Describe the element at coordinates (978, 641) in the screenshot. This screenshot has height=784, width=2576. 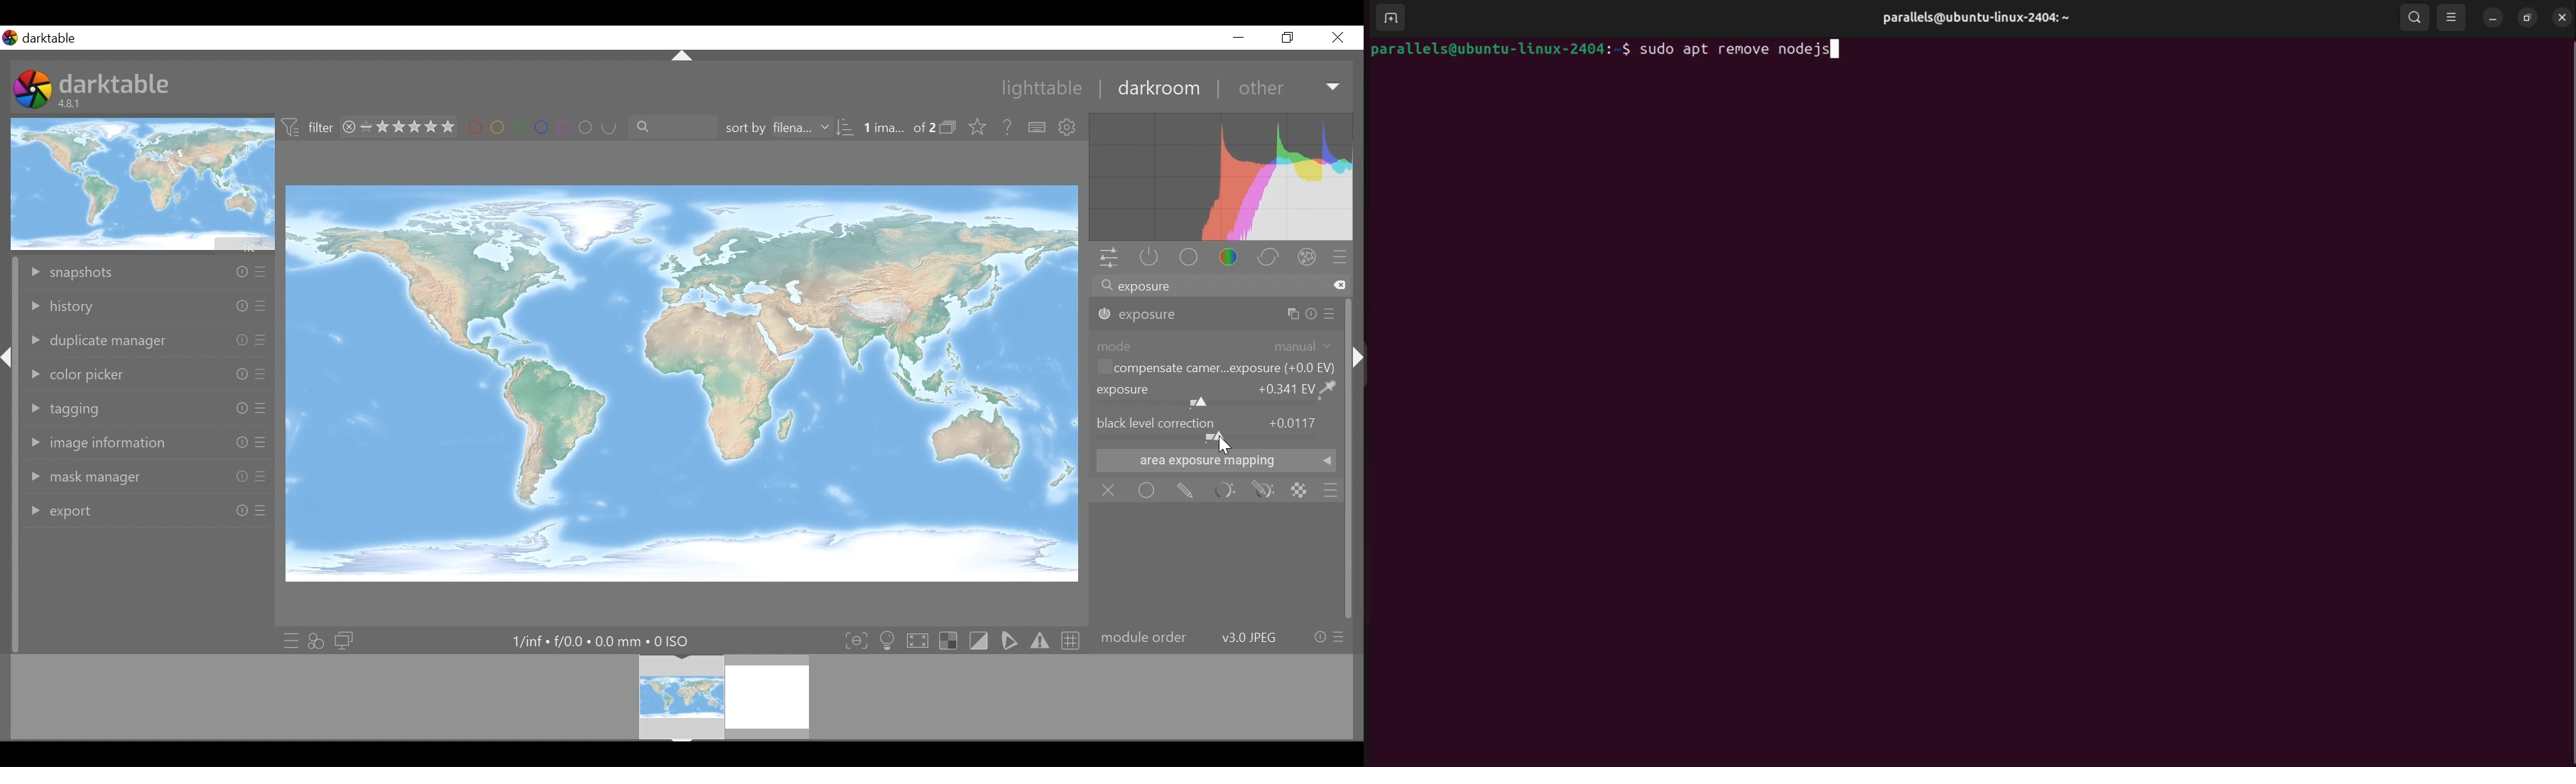
I see `toggle clipping indication` at that location.